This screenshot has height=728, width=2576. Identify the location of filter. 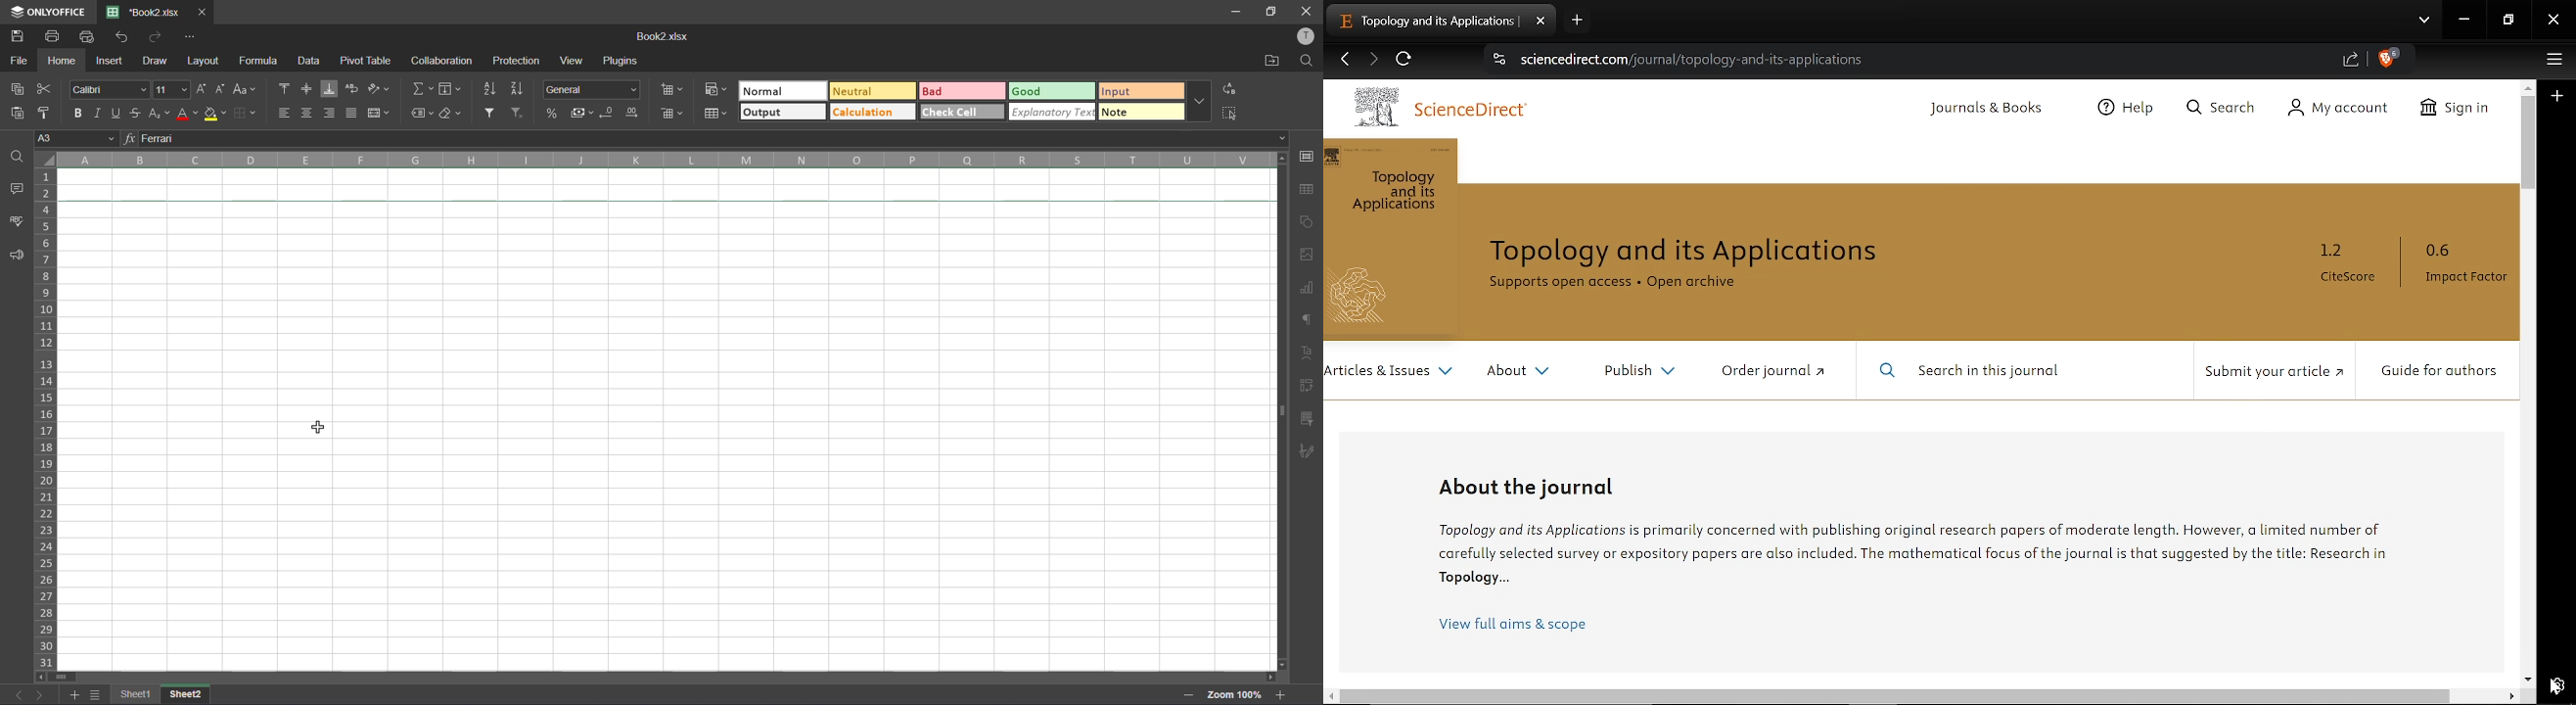
(492, 112).